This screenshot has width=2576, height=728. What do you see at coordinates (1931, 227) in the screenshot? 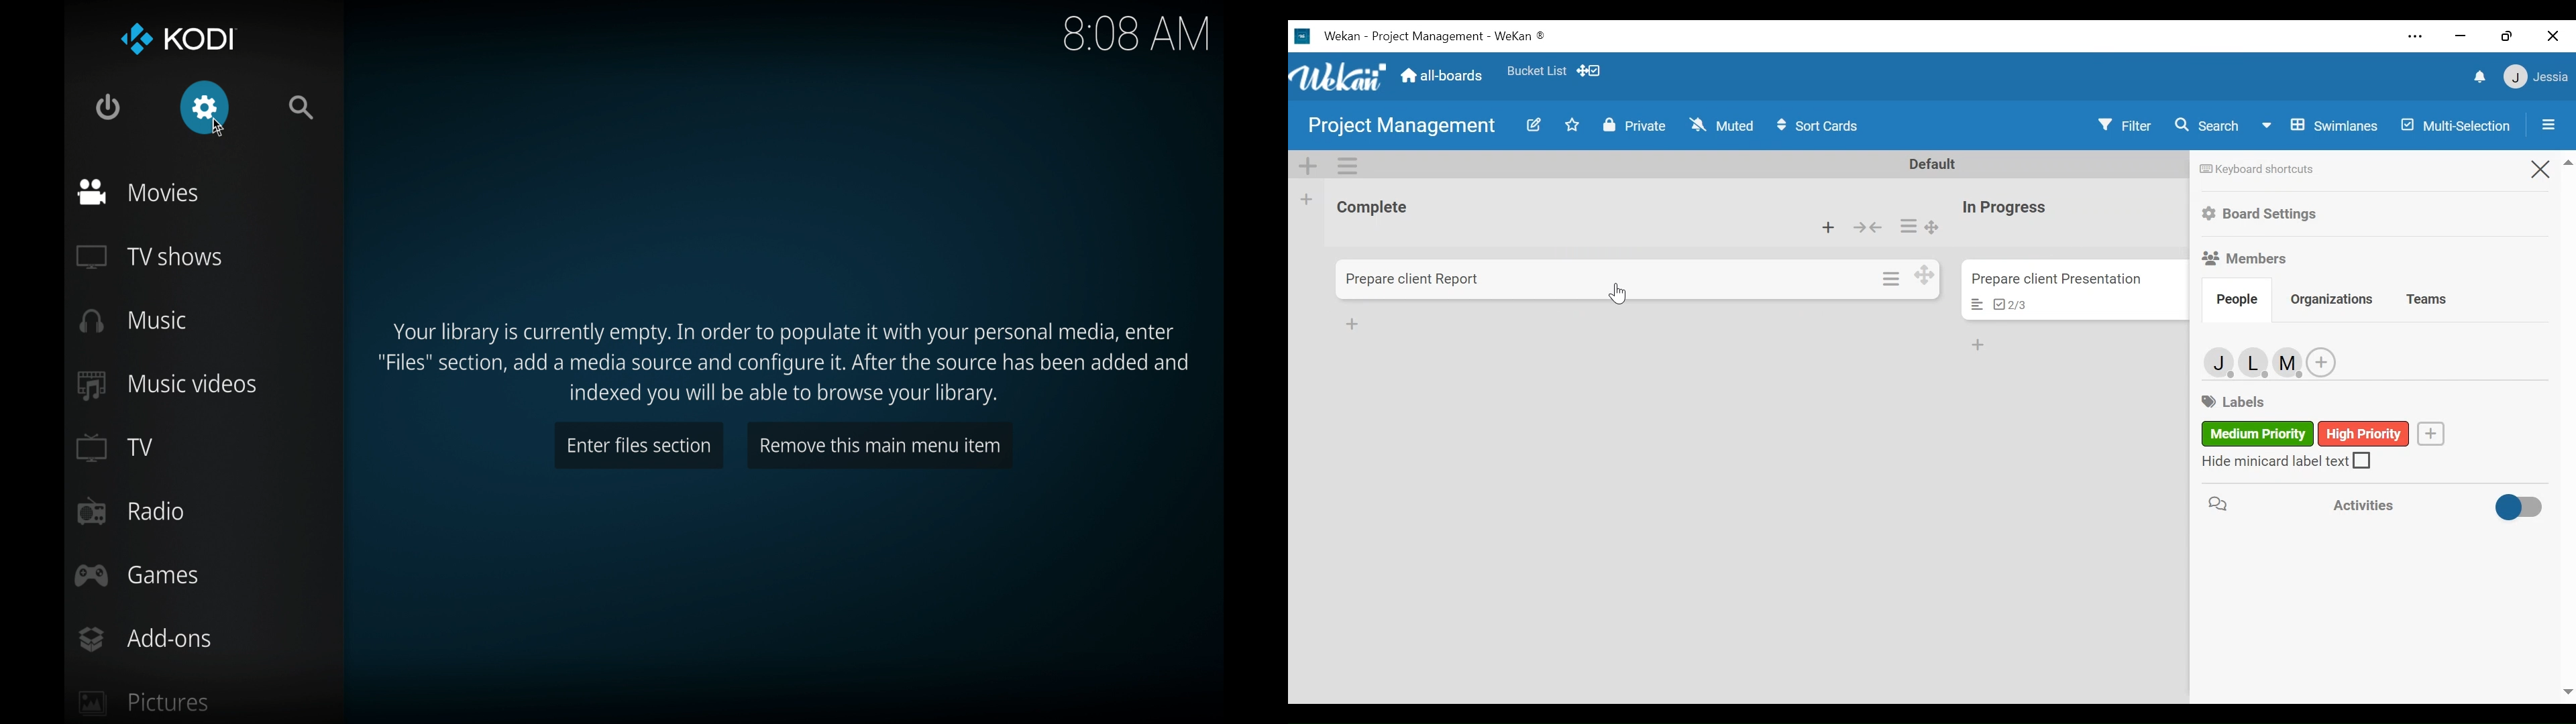
I see `Desktop drag handle` at bounding box center [1931, 227].